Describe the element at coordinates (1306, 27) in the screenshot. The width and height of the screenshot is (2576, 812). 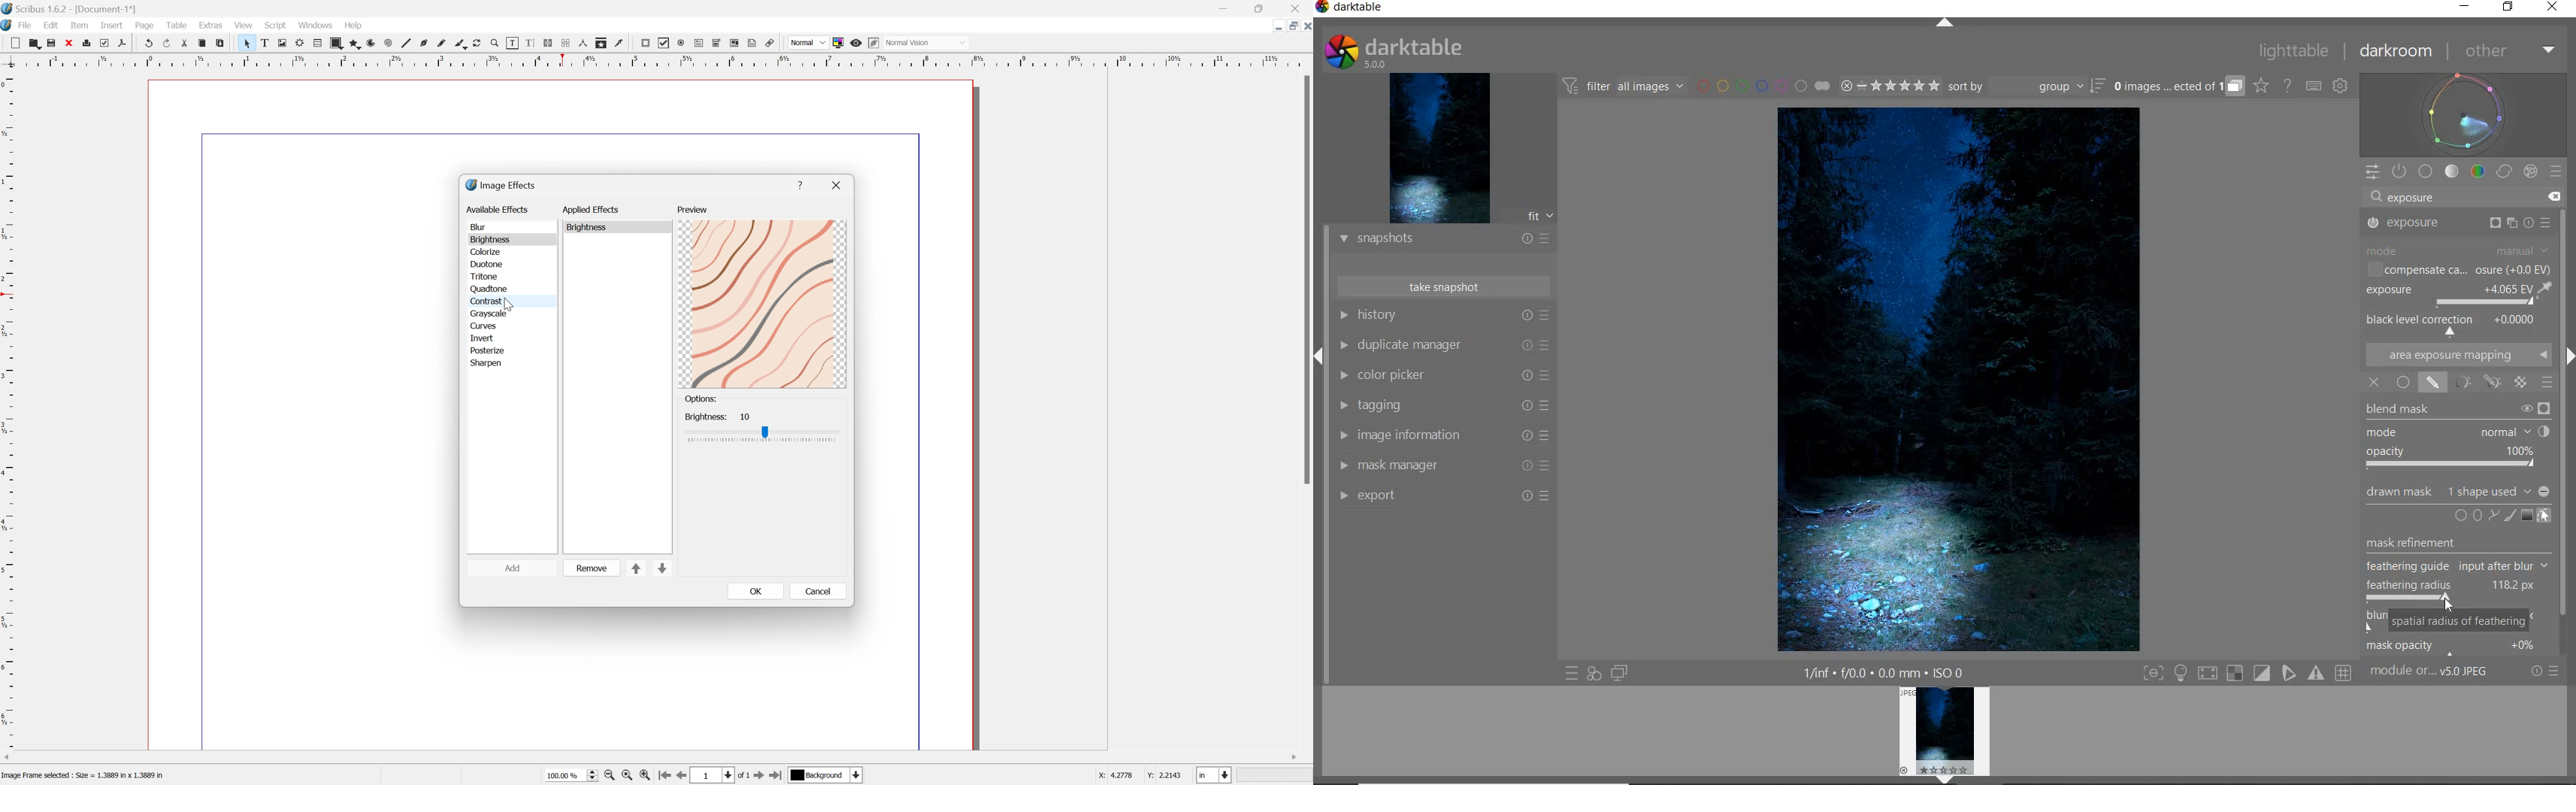
I see `Close` at that location.